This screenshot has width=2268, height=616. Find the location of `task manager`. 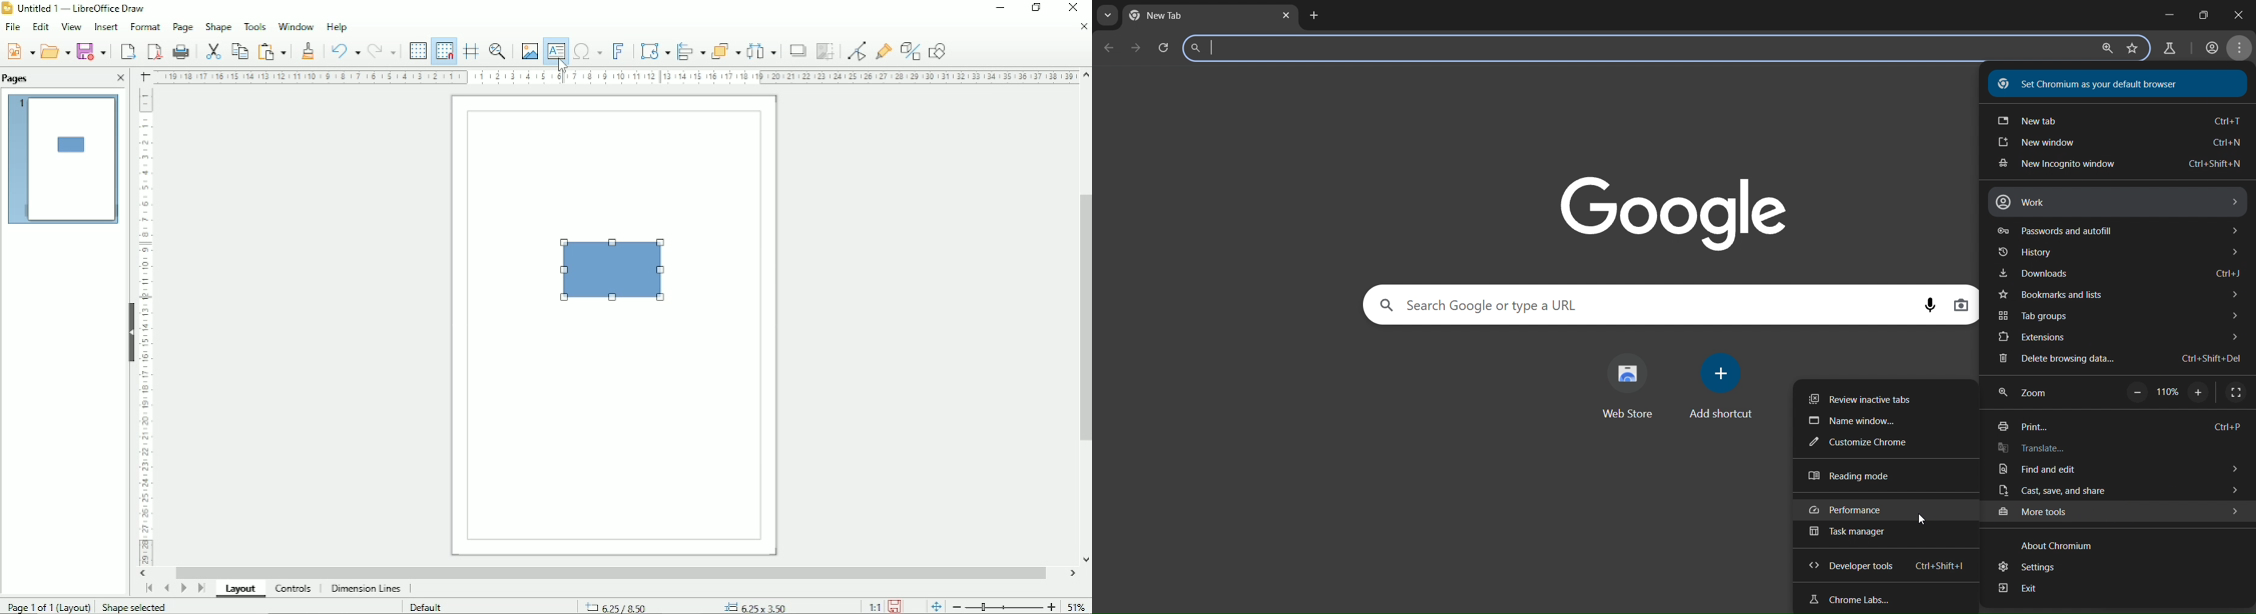

task manager is located at coordinates (1852, 534).